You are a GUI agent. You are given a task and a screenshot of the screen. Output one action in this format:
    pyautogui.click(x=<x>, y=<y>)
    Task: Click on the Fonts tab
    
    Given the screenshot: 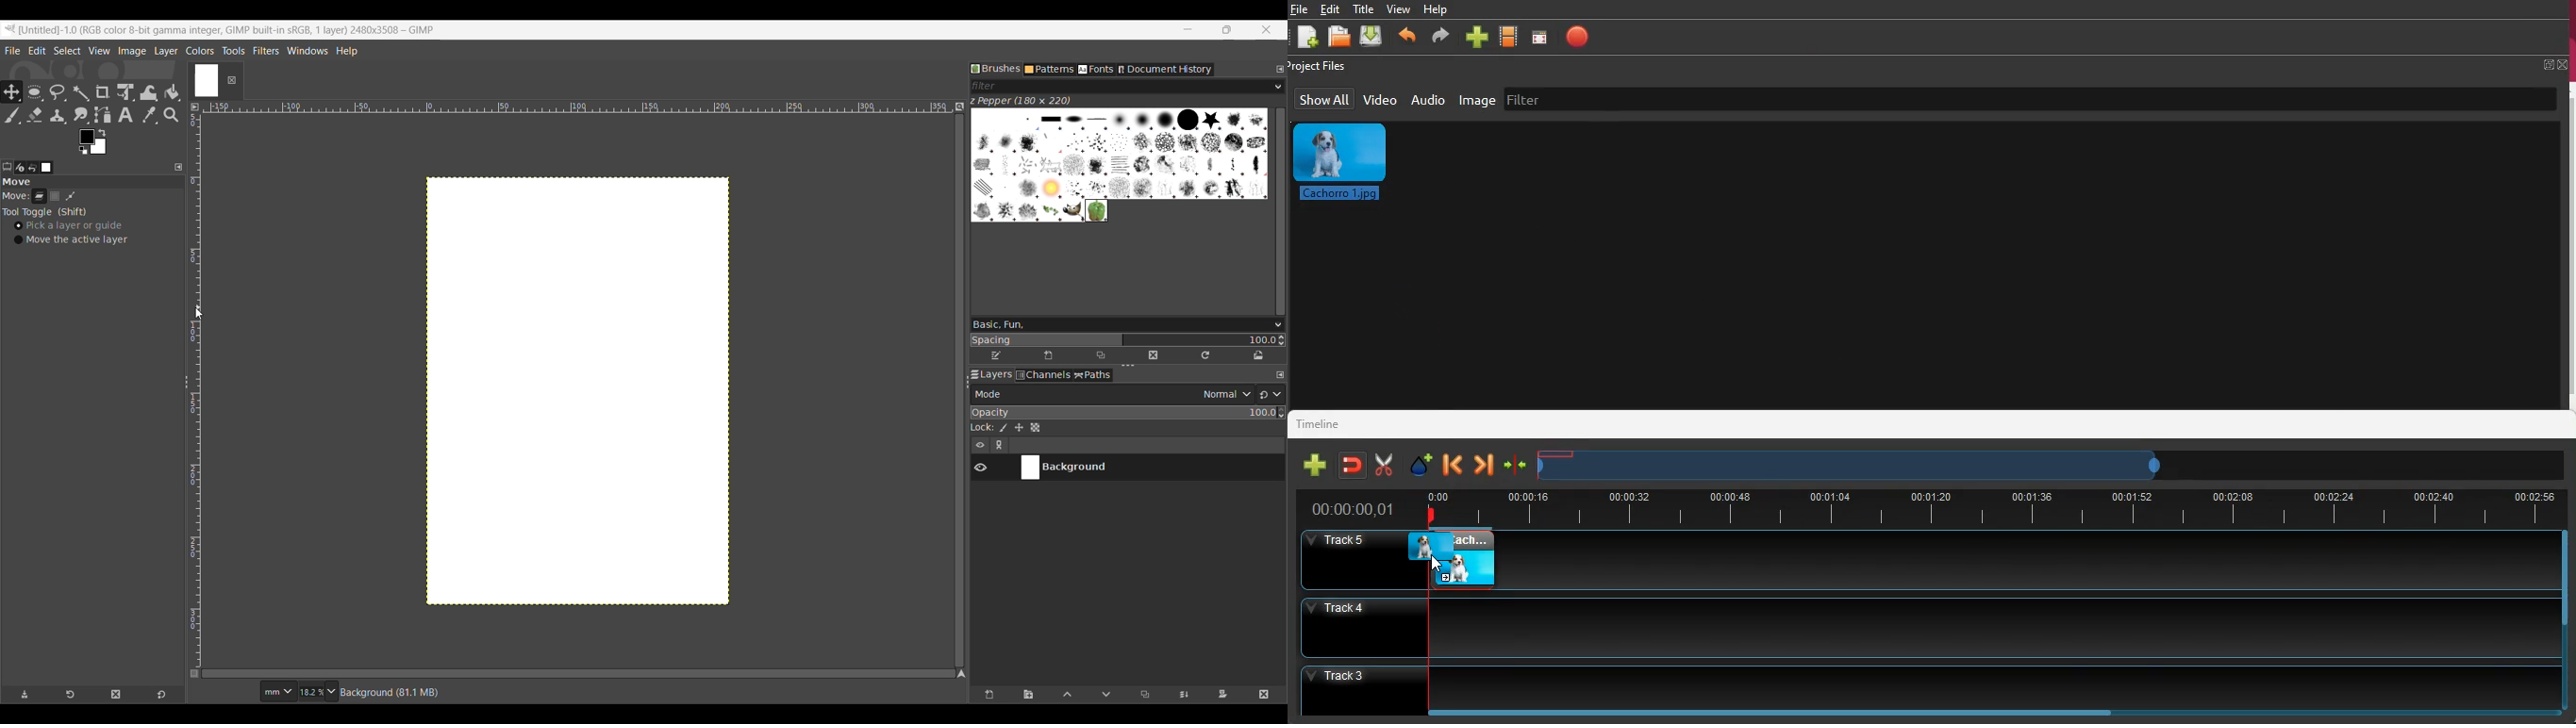 What is the action you would take?
    pyautogui.click(x=1096, y=70)
    